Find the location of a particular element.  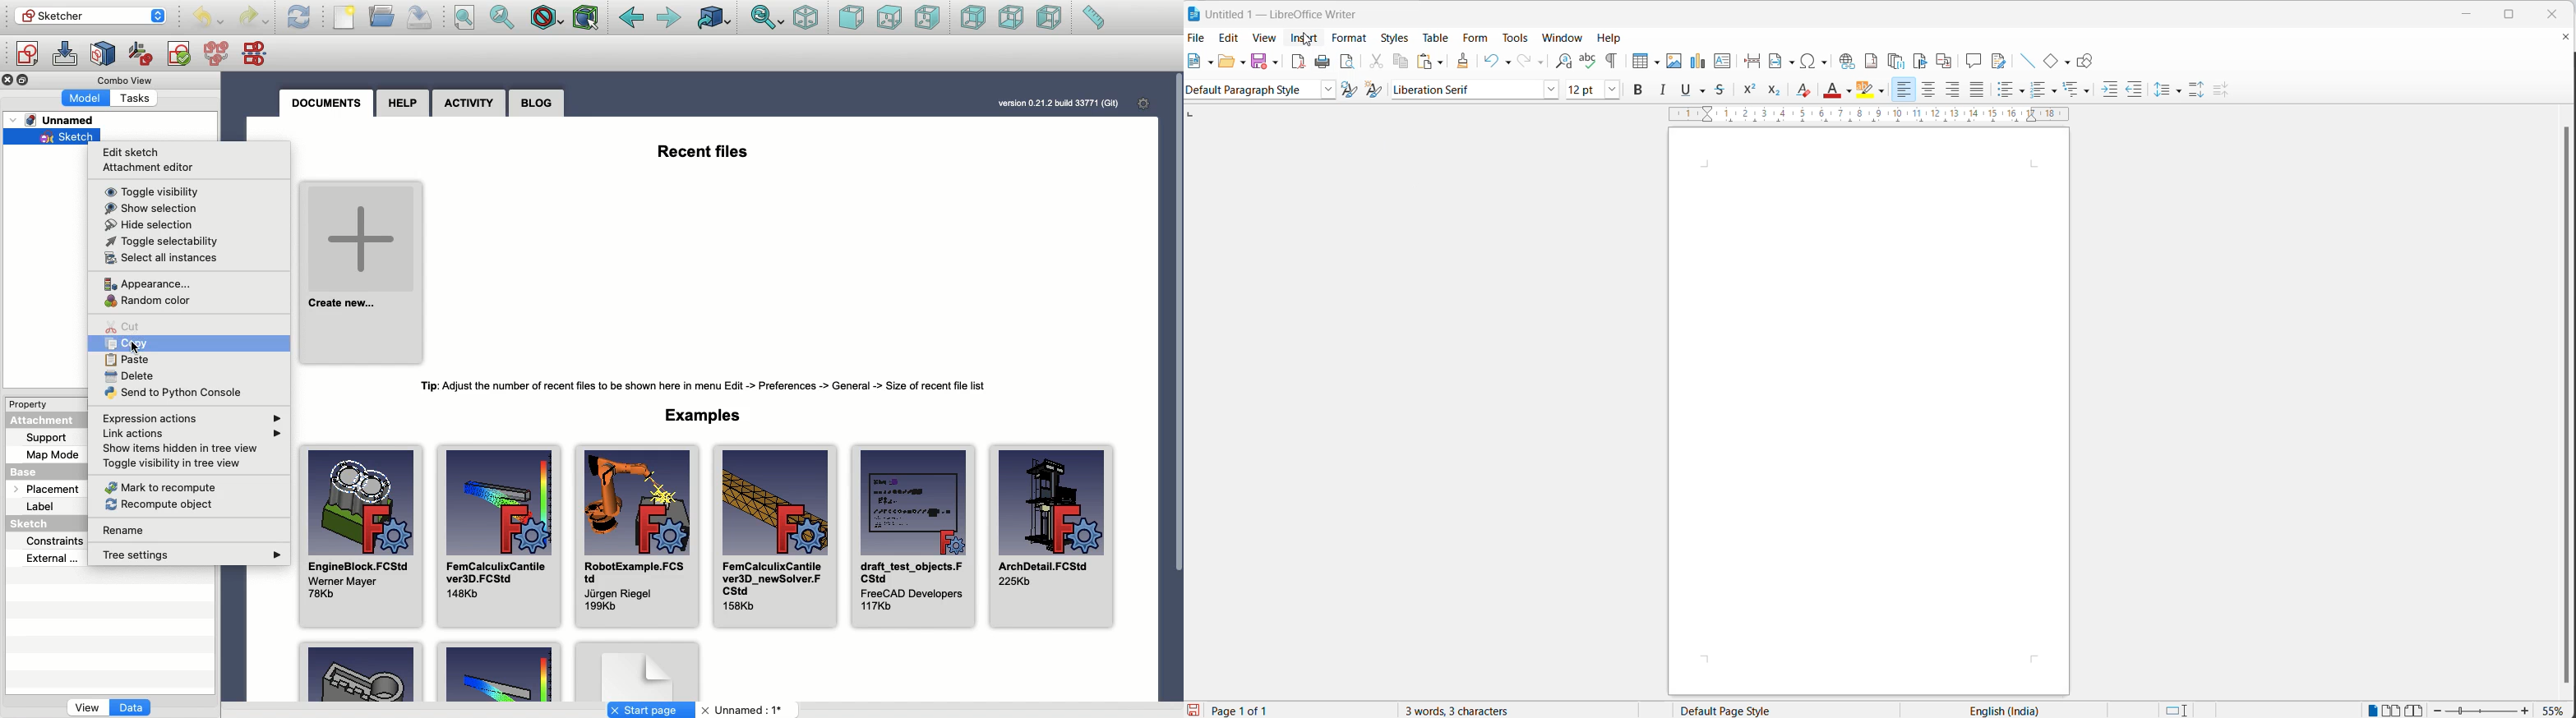

standard selection is located at coordinates (2180, 710).